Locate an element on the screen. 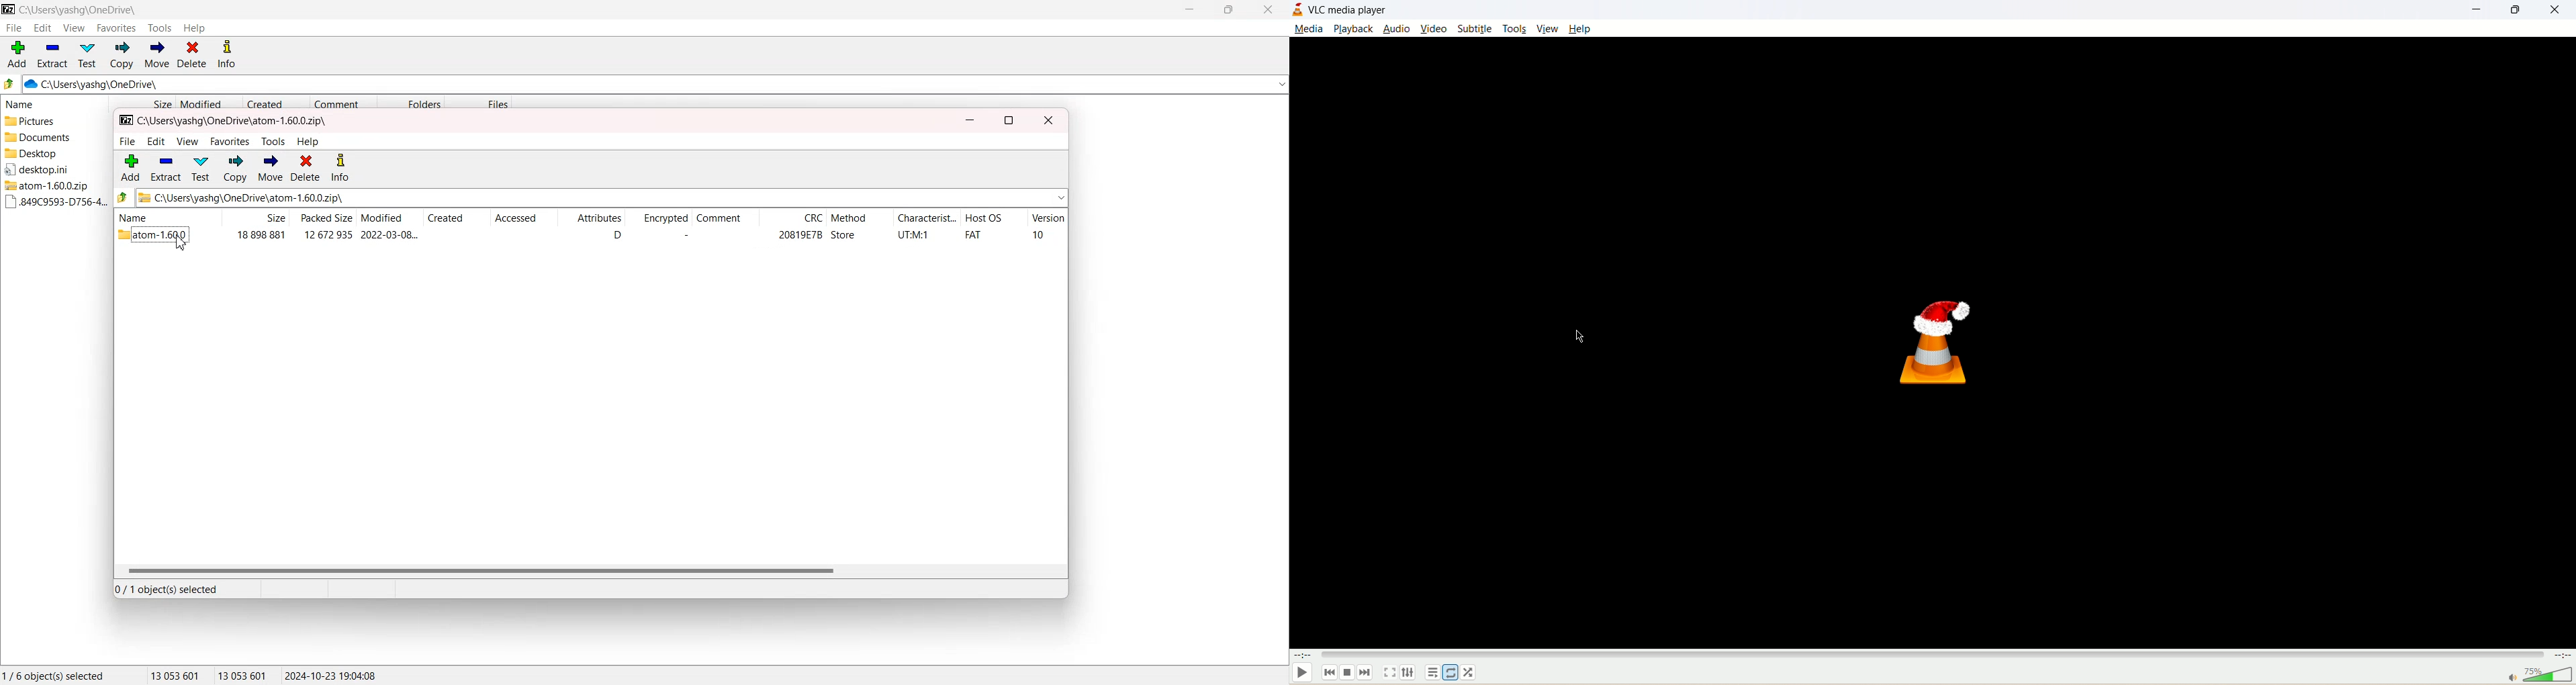  time left is located at coordinates (2563, 656).